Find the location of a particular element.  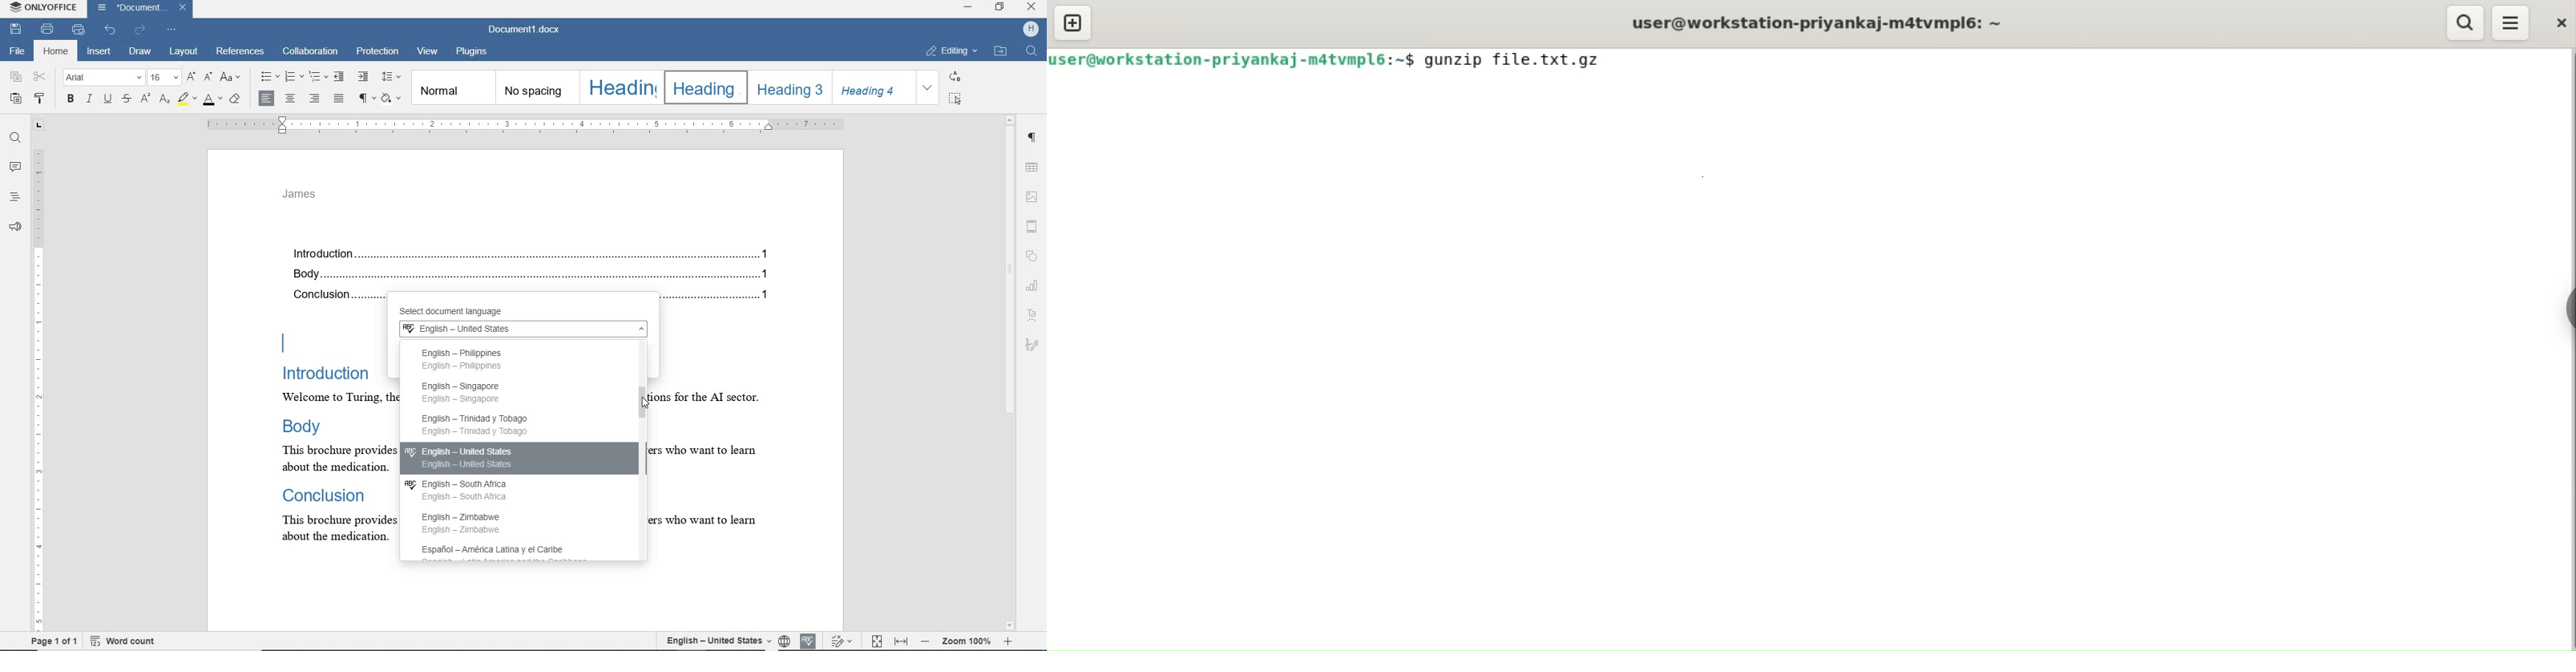

SELECT ALL is located at coordinates (957, 99).